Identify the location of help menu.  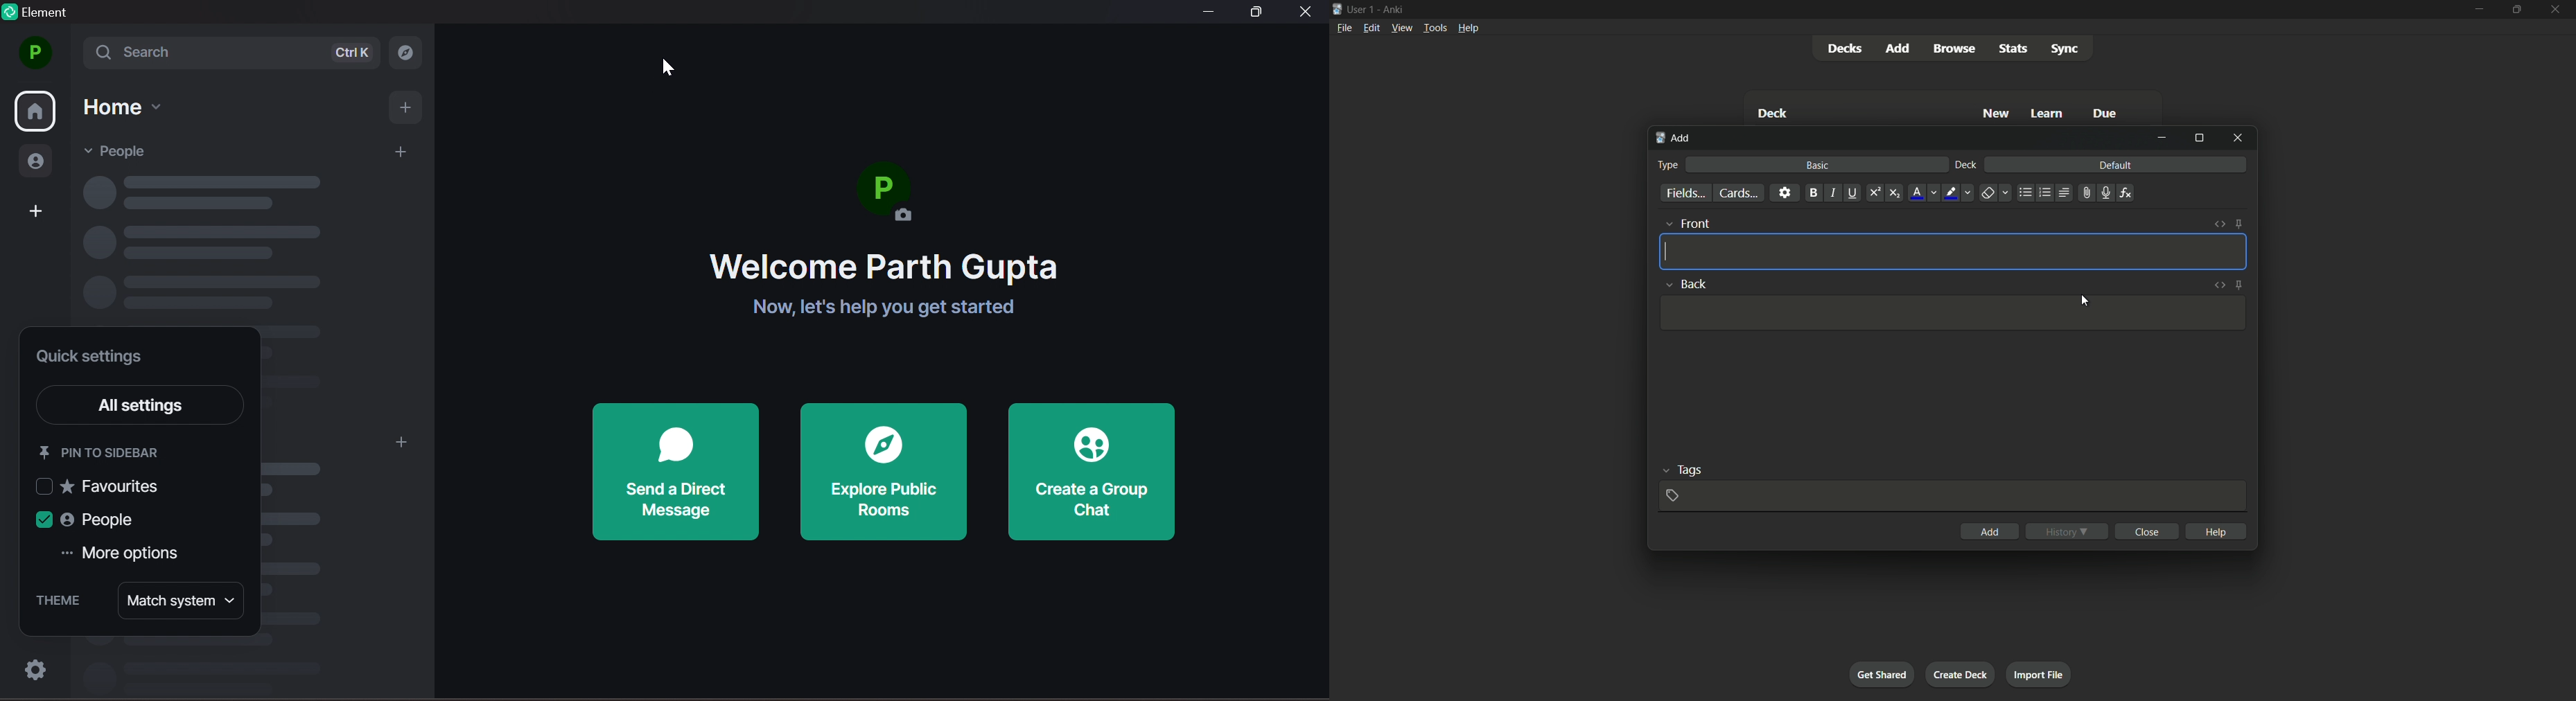
(1469, 28).